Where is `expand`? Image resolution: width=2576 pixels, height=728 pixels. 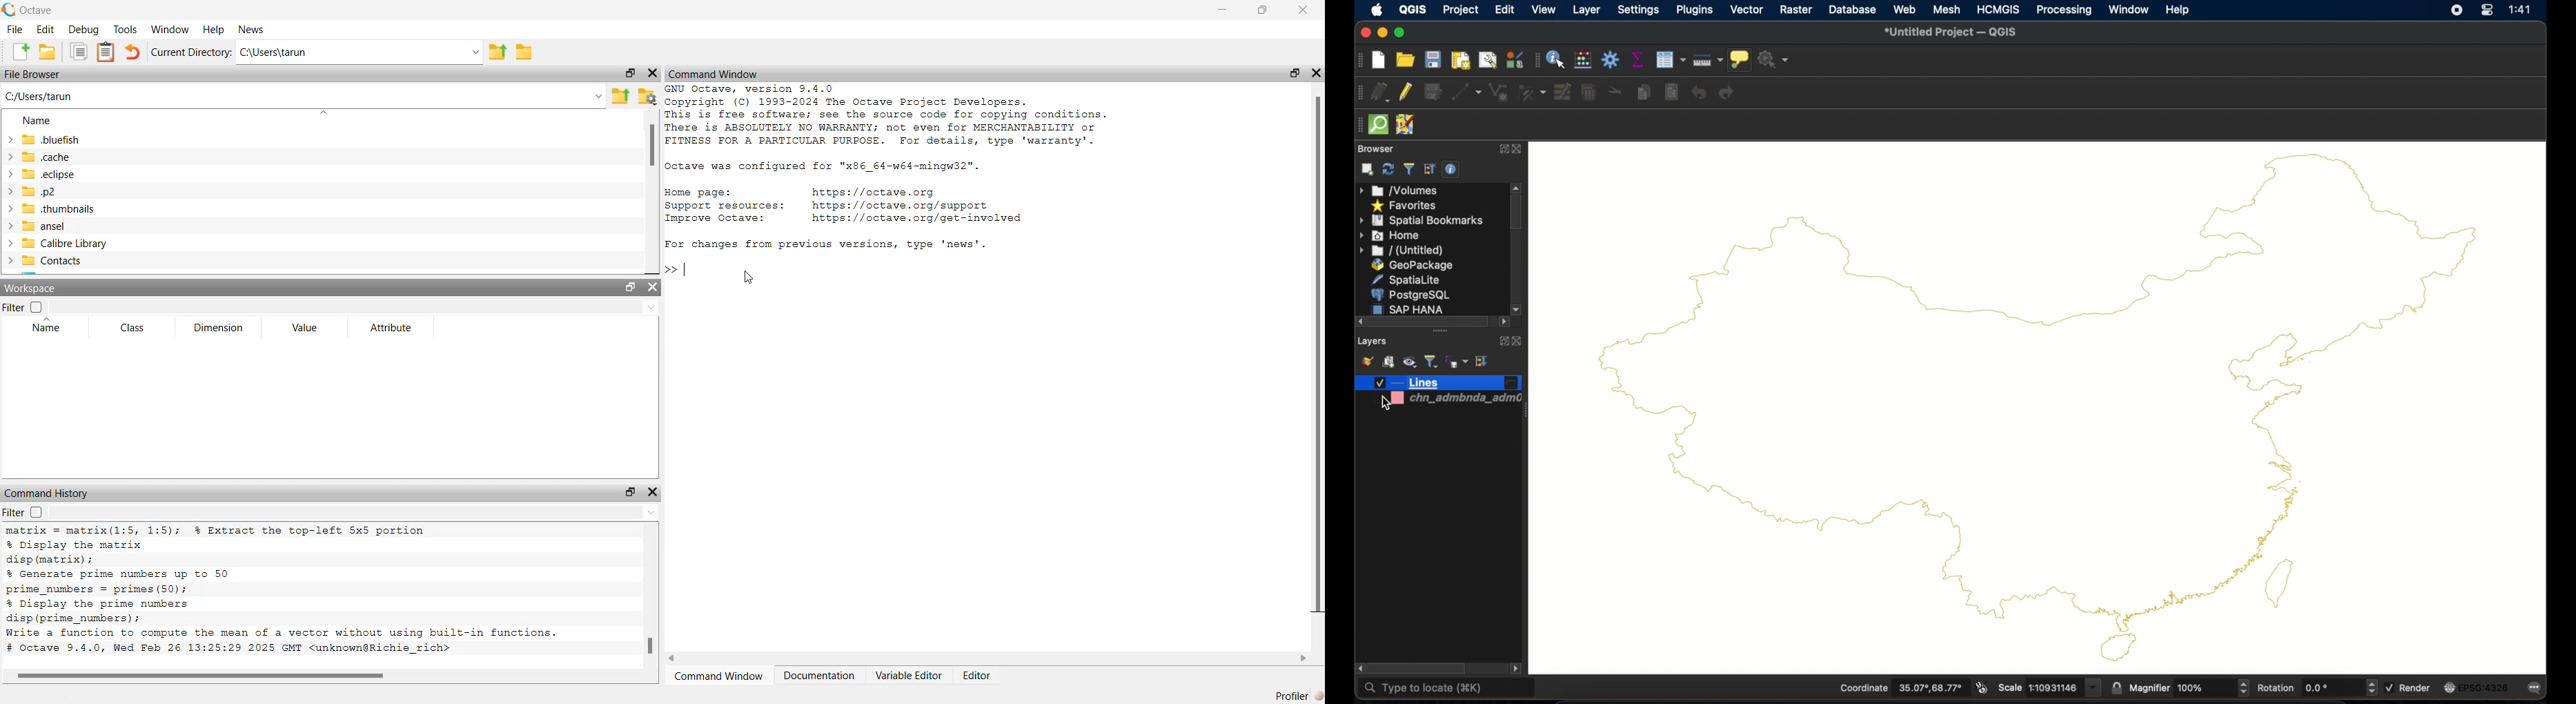
expand is located at coordinates (1500, 150).